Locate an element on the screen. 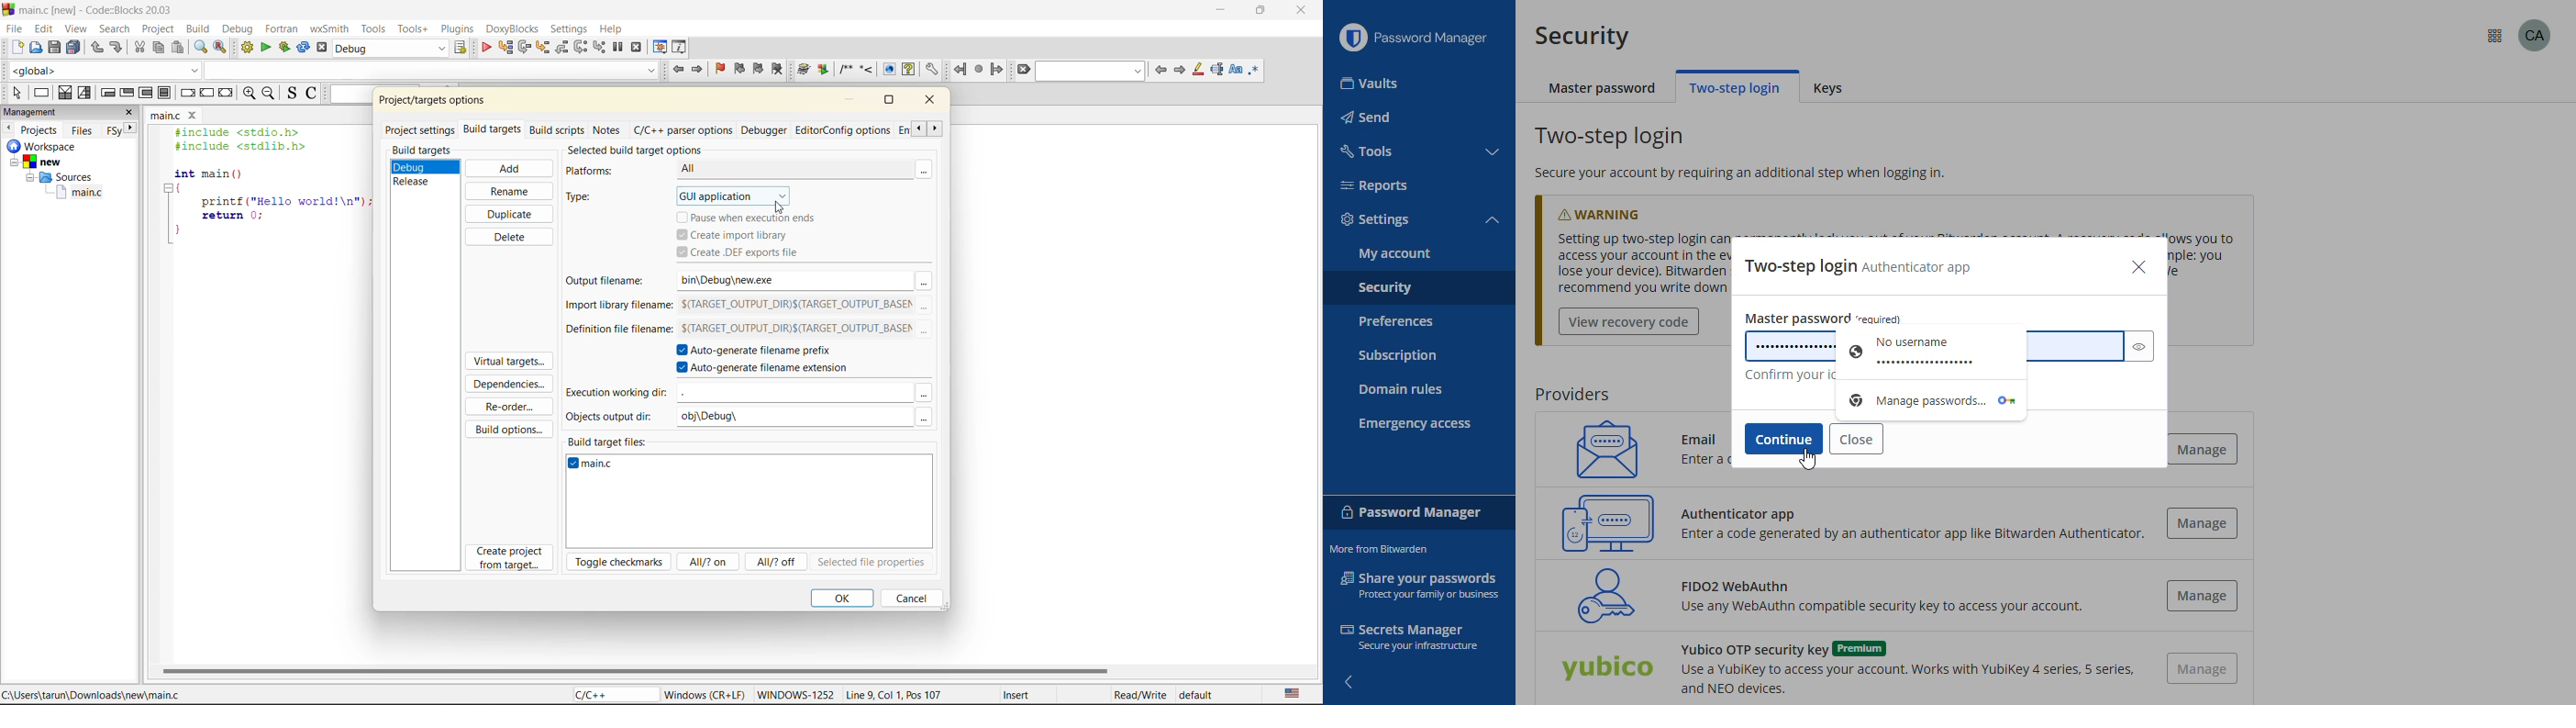  build is located at coordinates (198, 29).